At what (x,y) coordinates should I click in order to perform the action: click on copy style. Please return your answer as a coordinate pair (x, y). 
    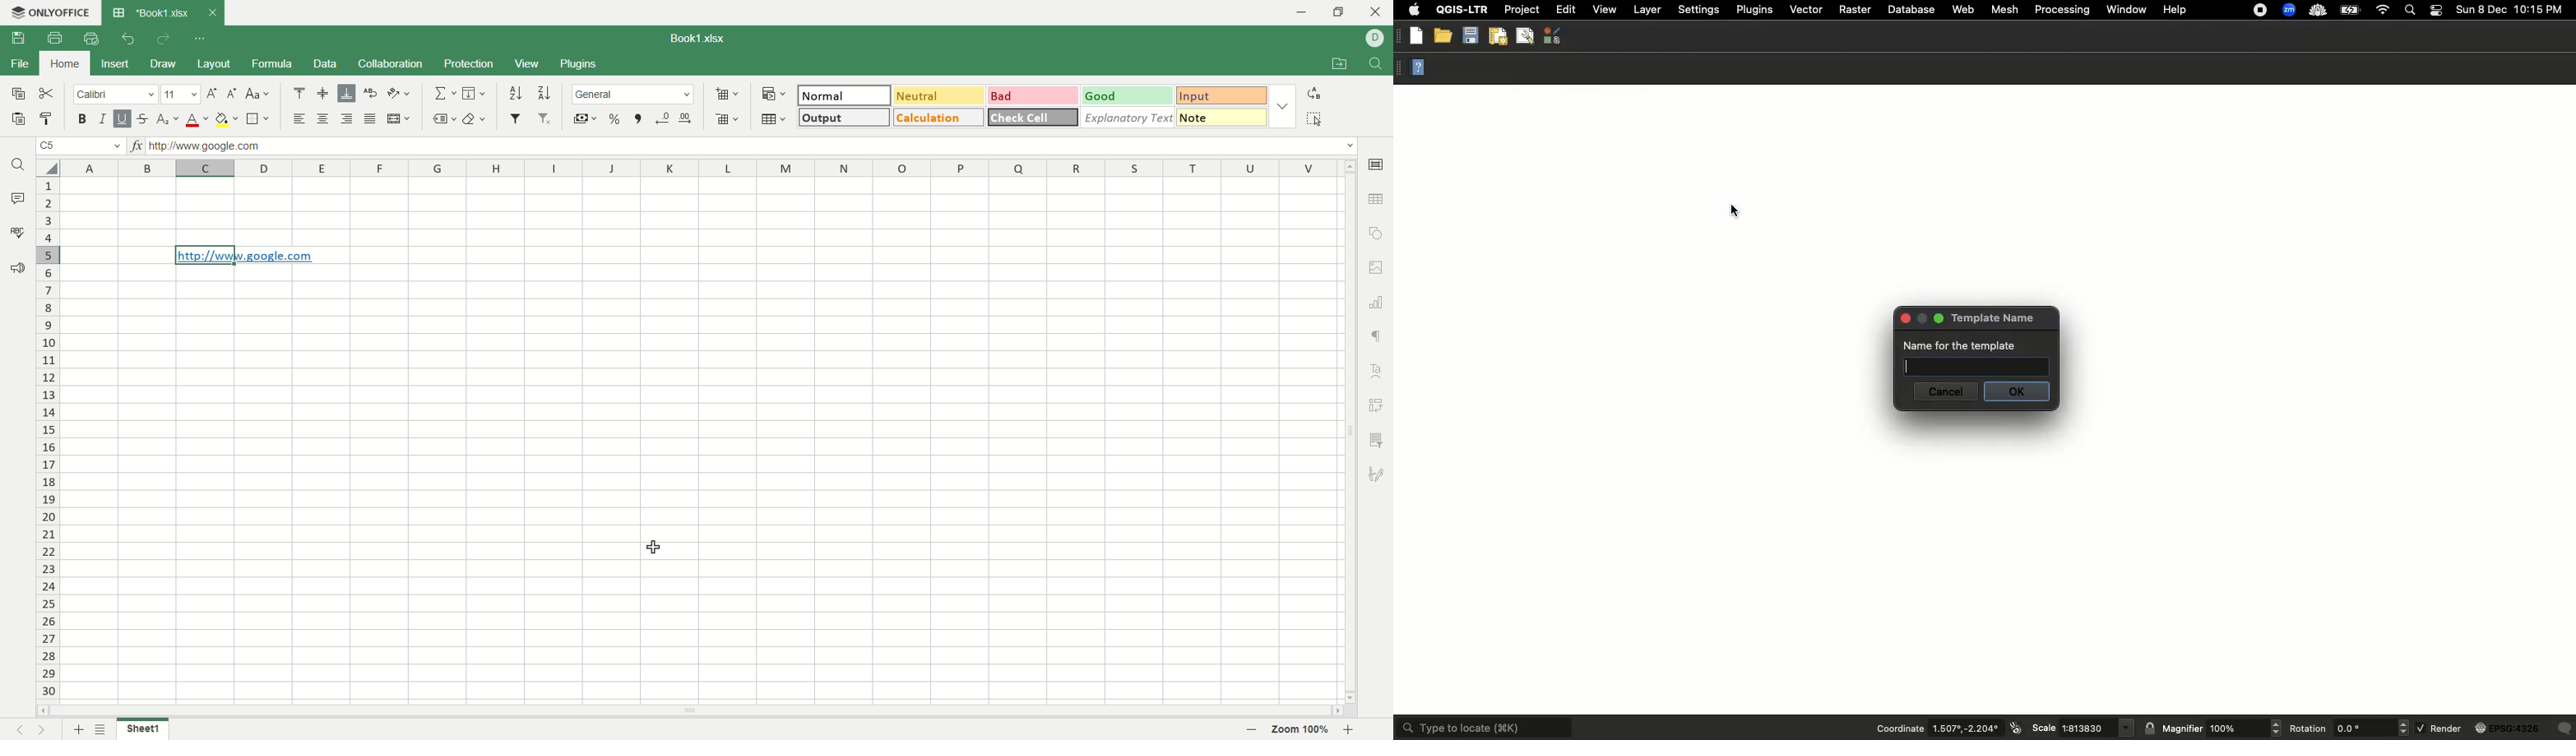
    Looking at the image, I should click on (47, 119).